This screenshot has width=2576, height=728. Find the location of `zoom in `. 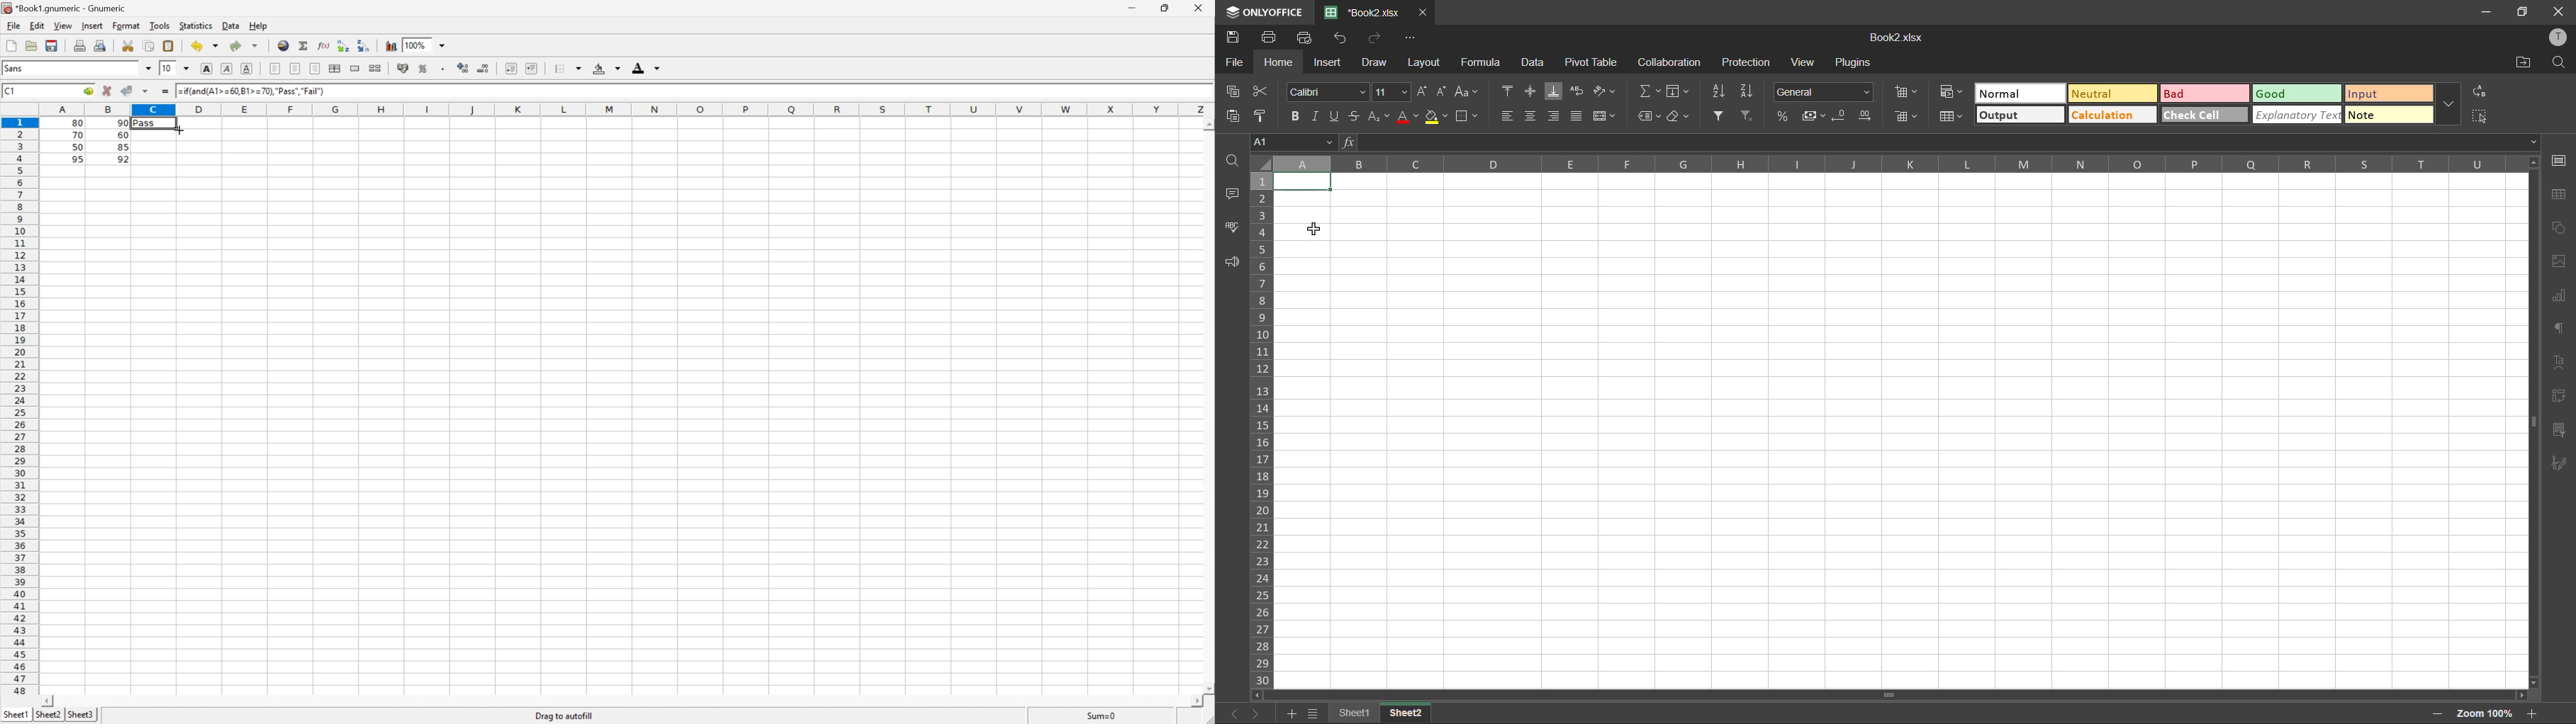

zoom in  is located at coordinates (2533, 713).